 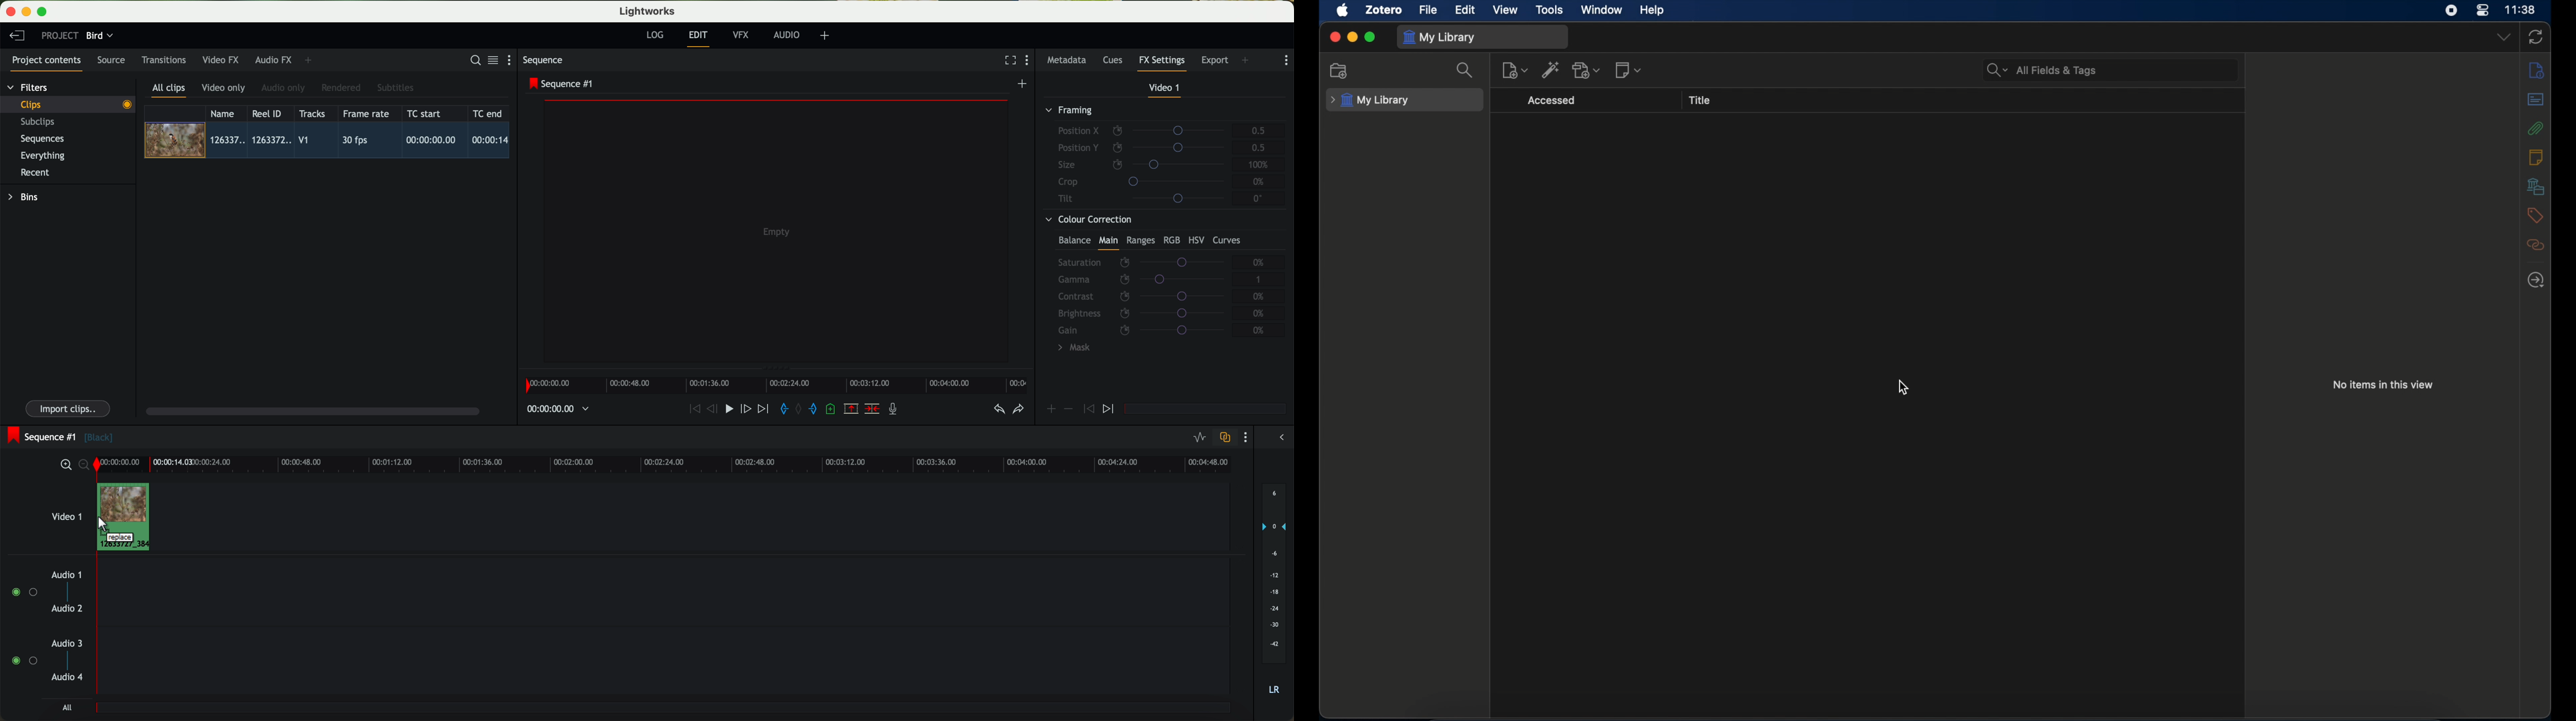 What do you see at coordinates (1353, 37) in the screenshot?
I see `minimize` at bounding box center [1353, 37].